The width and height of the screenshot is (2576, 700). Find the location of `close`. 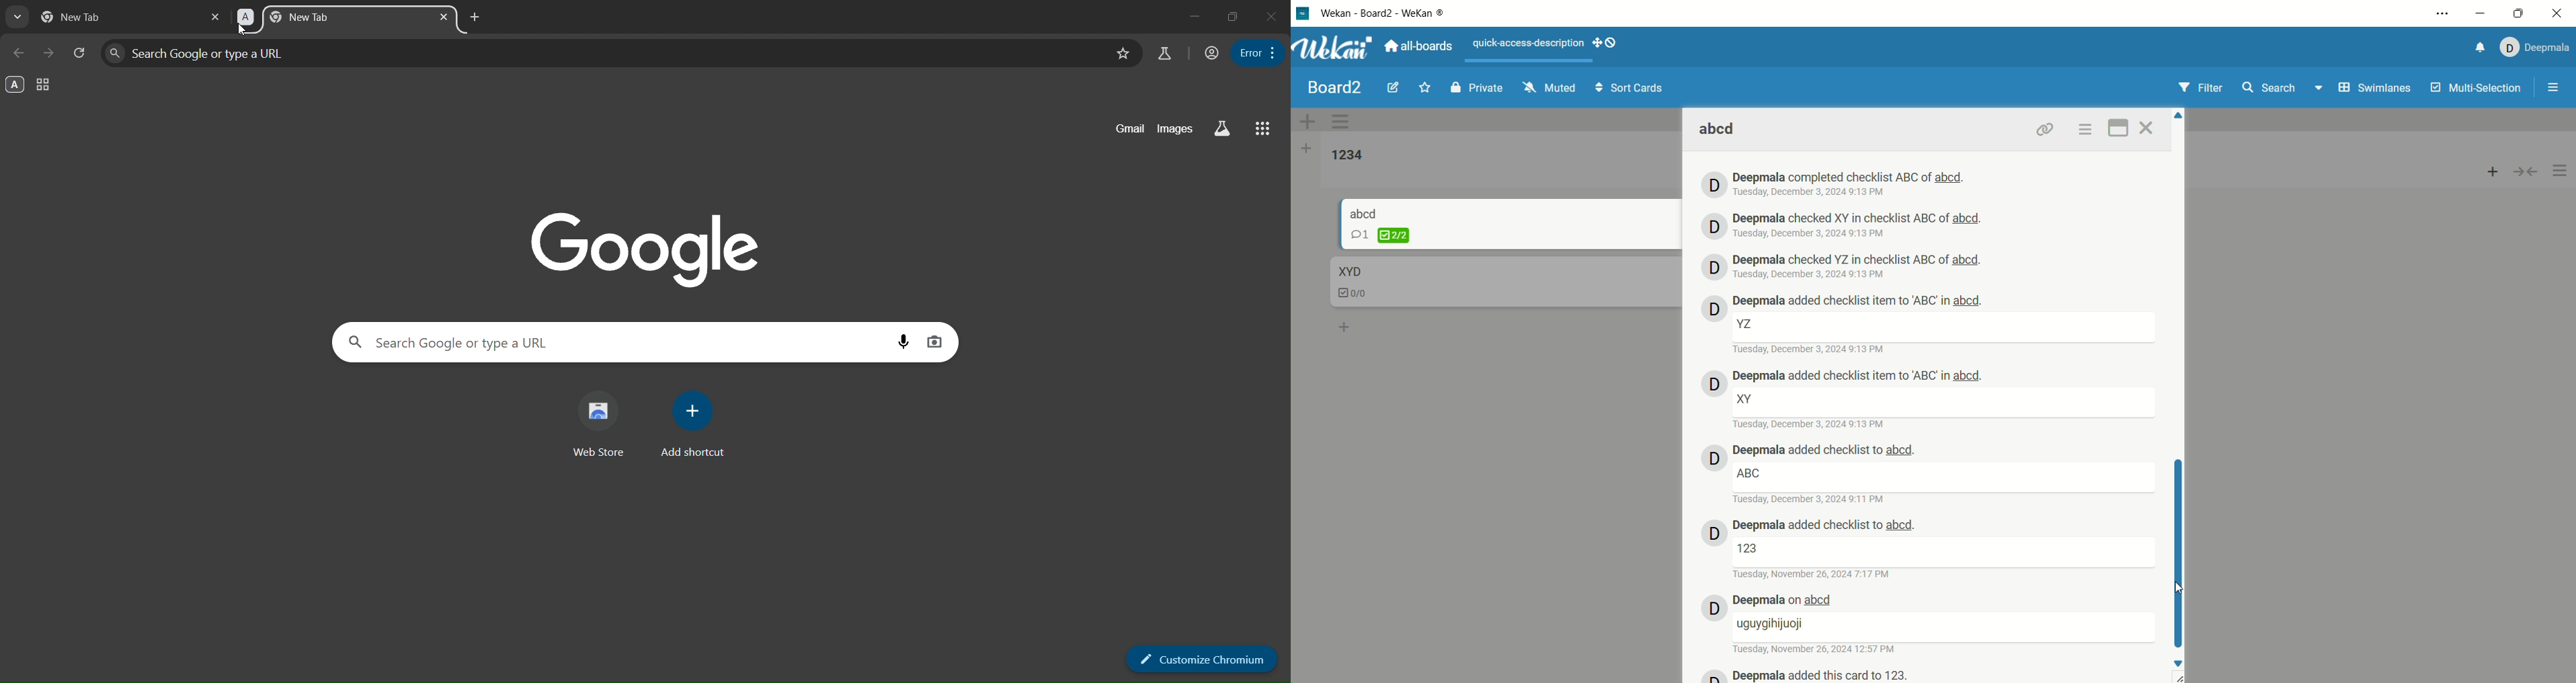

close is located at coordinates (2149, 128).